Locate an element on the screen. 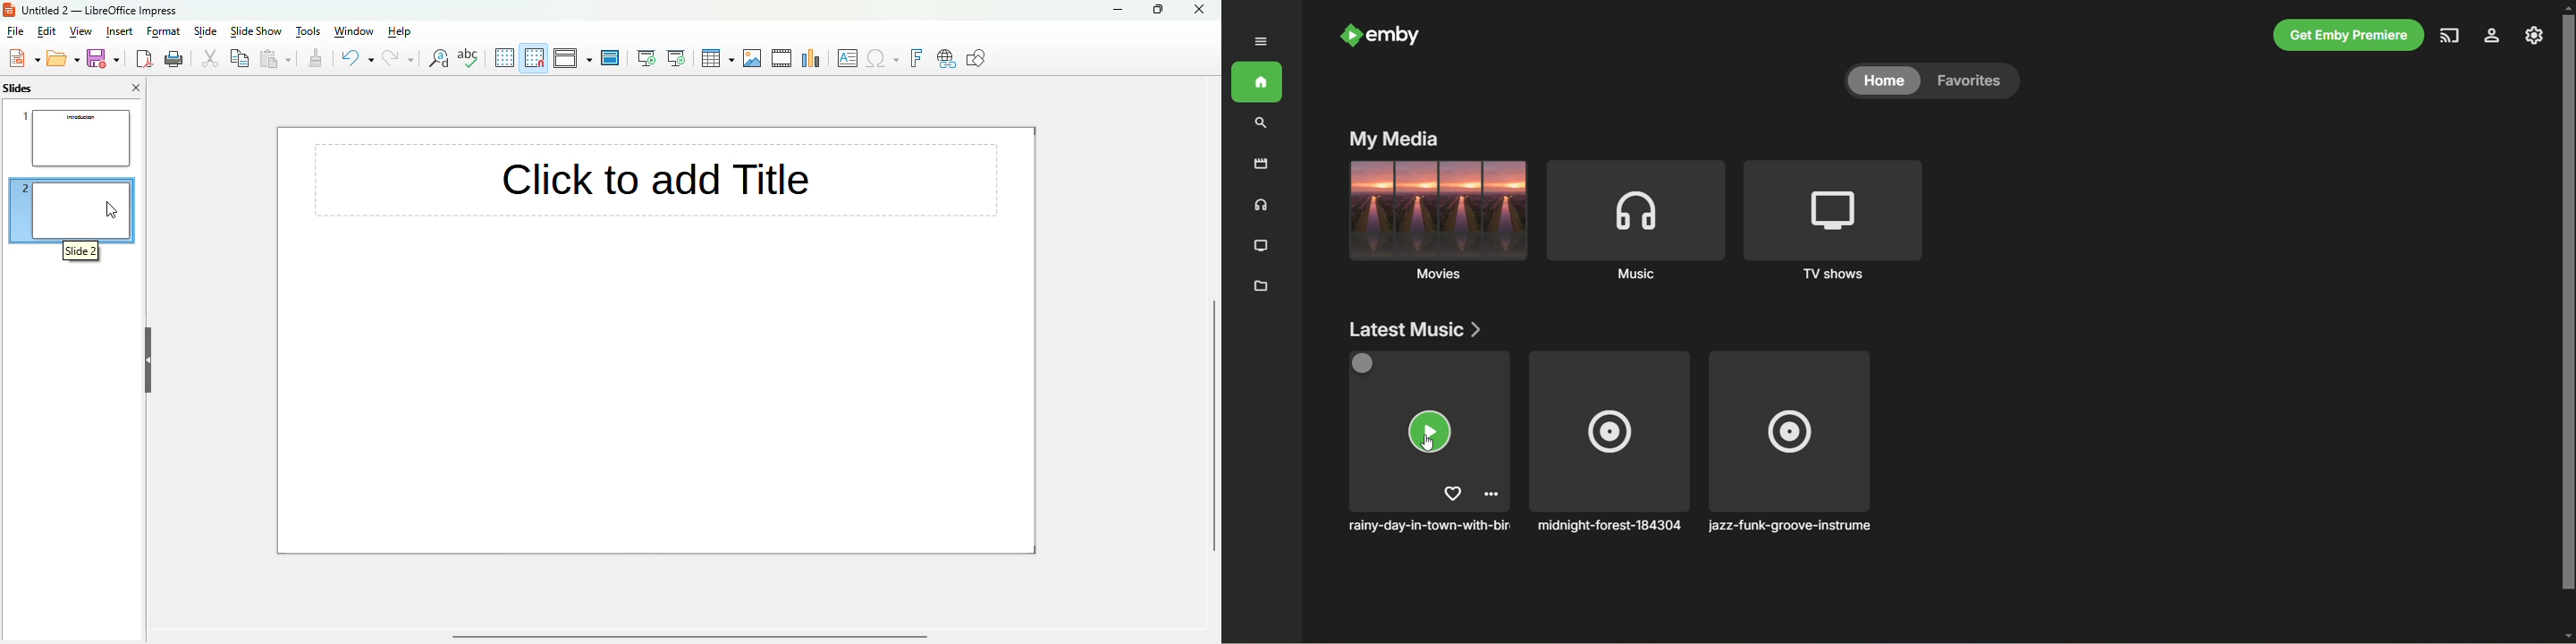 Image resolution: width=2576 pixels, height=644 pixels. master slide is located at coordinates (610, 58).